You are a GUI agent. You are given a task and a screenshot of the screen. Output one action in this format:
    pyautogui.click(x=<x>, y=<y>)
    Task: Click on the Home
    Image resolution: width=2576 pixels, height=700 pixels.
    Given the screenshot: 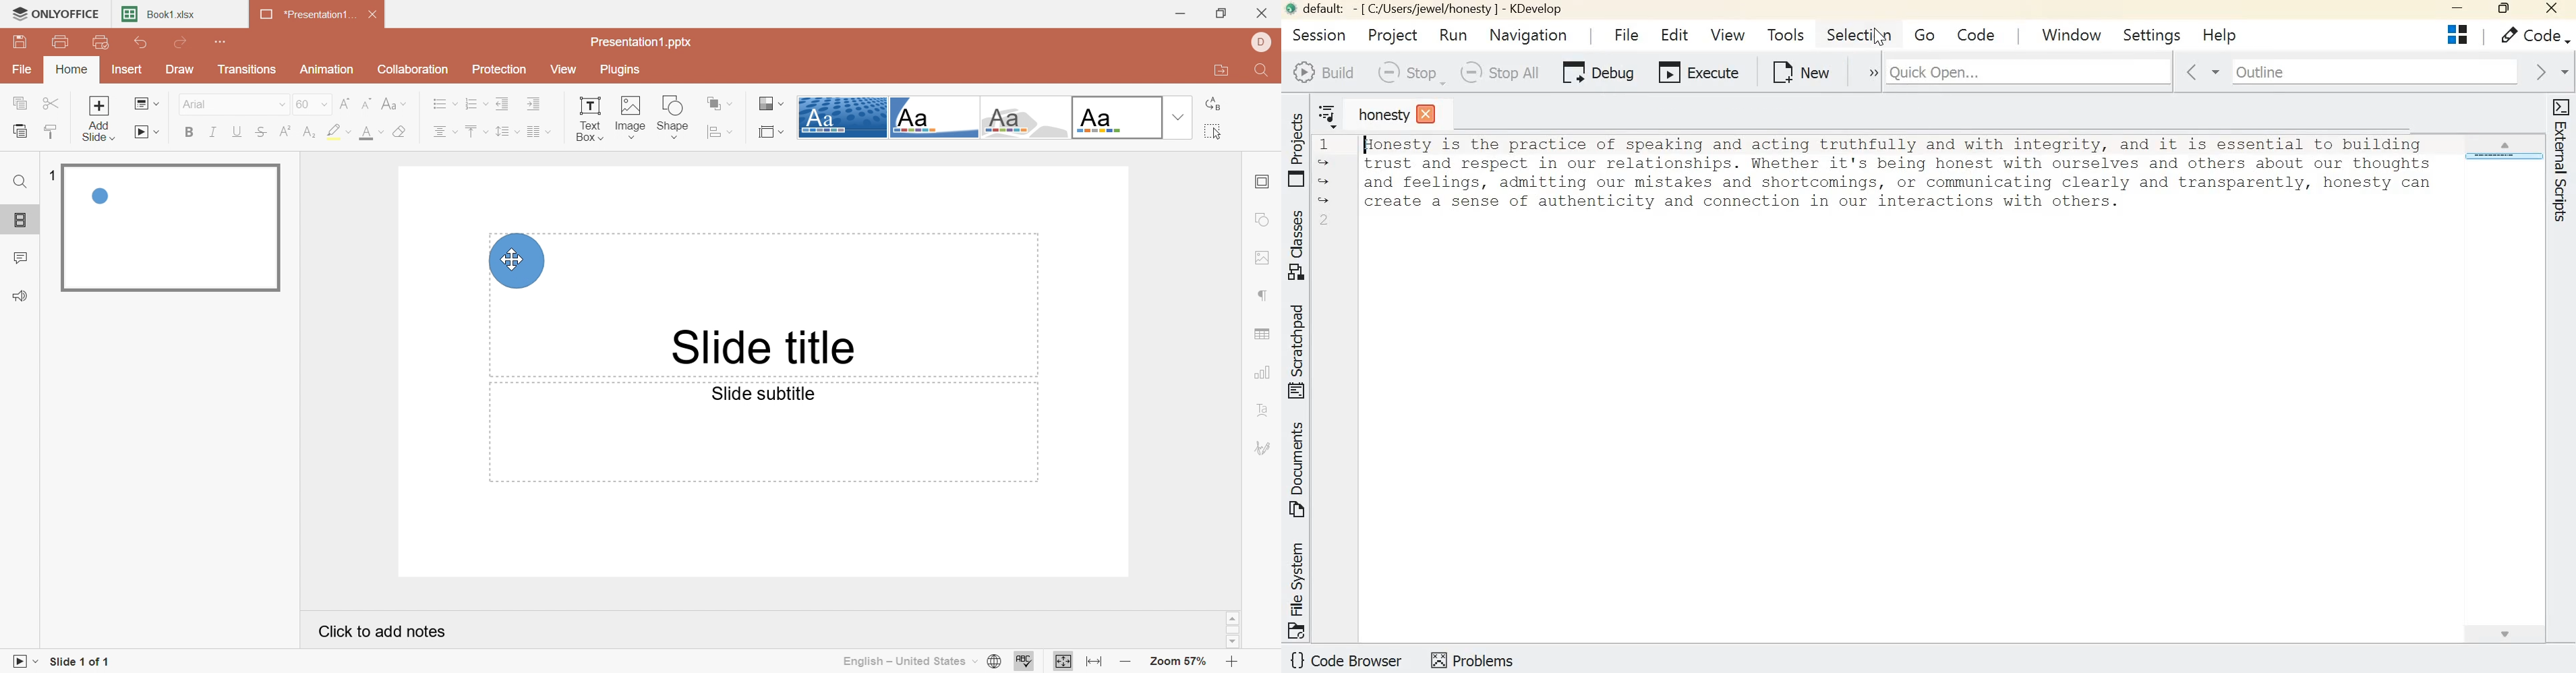 What is the action you would take?
    pyautogui.click(x=71, y=69)
    